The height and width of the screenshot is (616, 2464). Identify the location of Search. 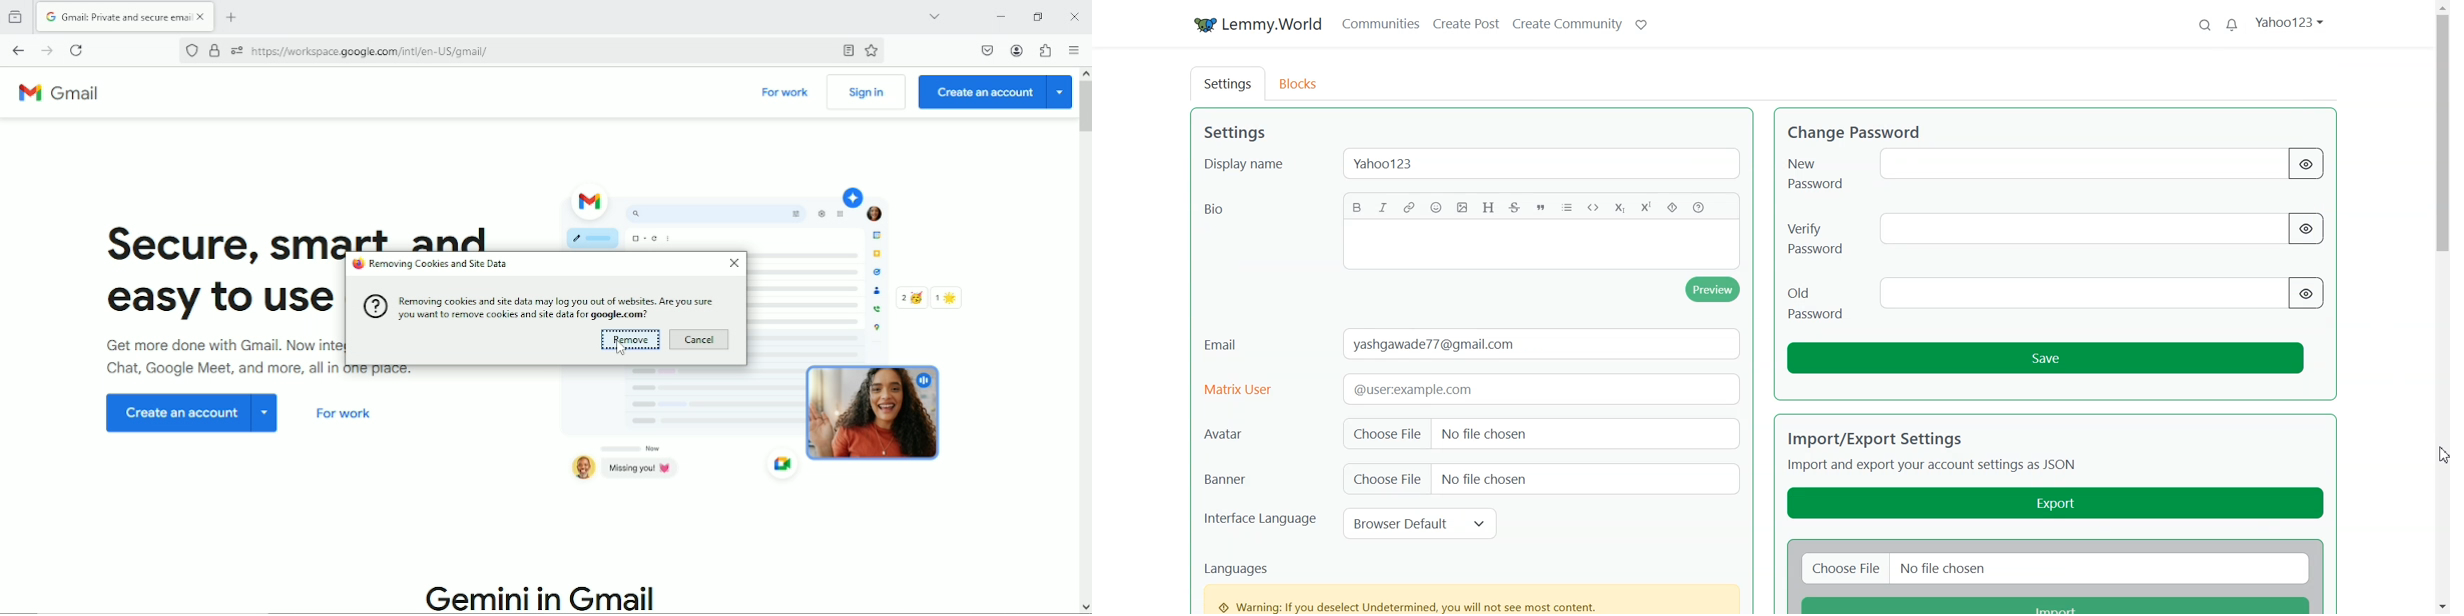
(2205, 26).